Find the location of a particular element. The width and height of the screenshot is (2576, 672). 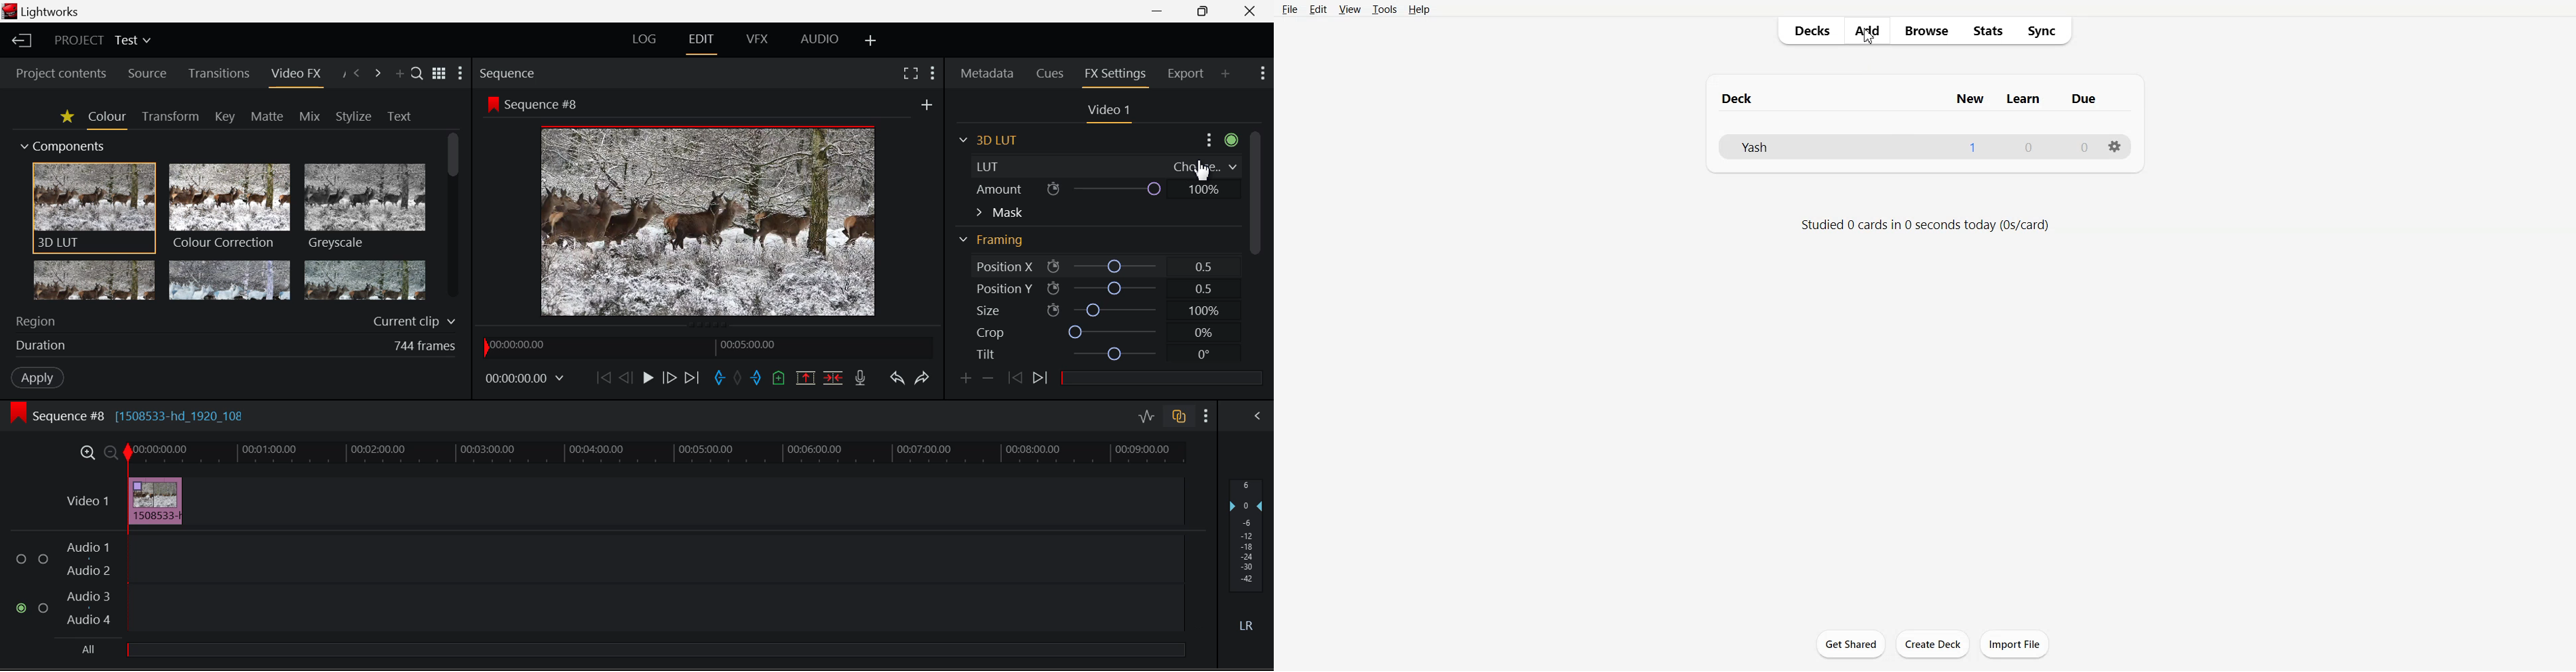

Export is located at coordinates (1184, 76).